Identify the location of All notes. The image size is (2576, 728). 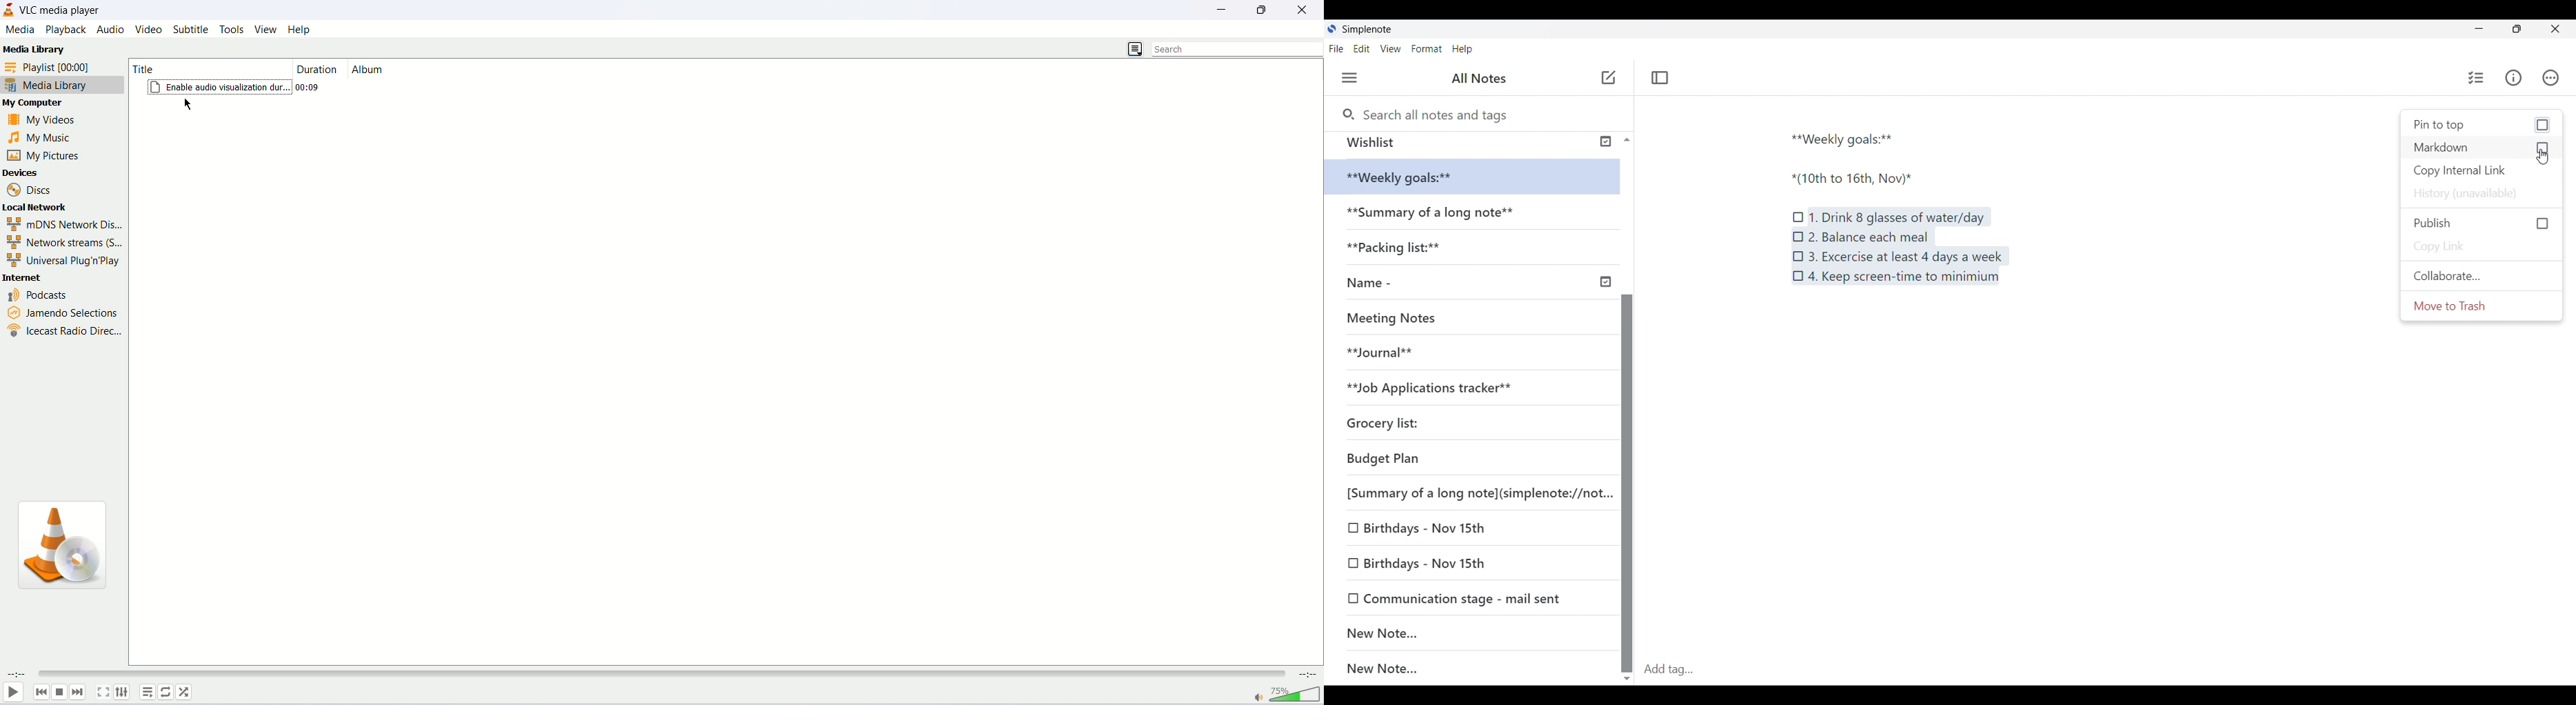
(1482, 78).